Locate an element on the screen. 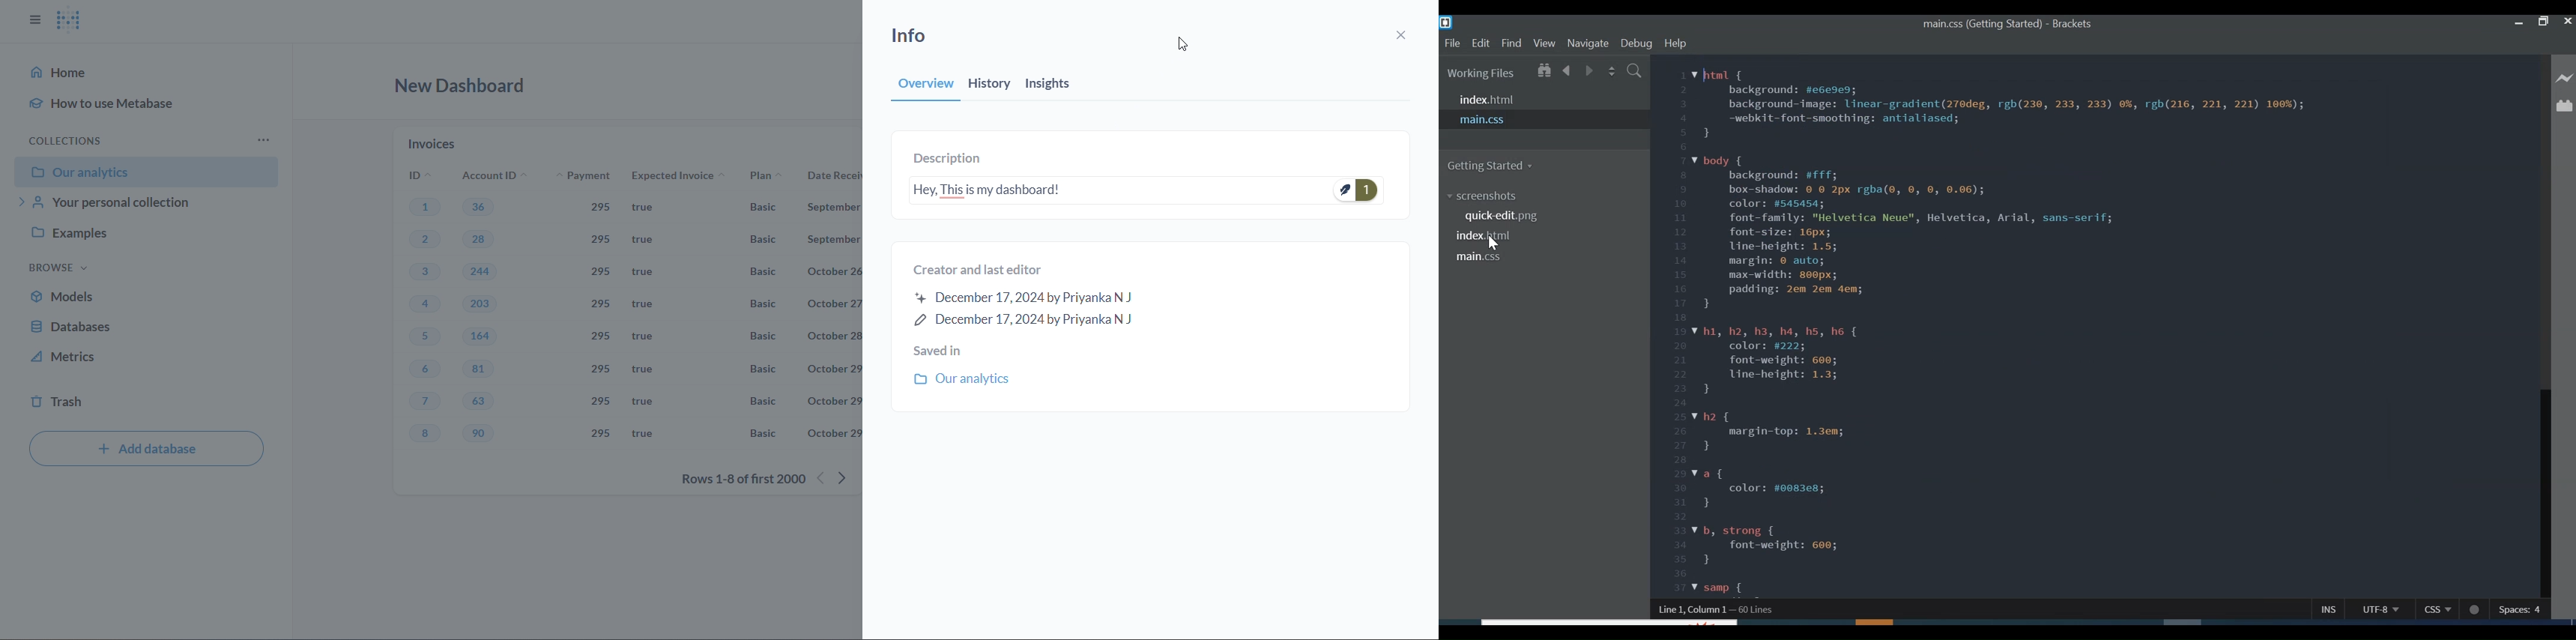  Cursor is located at coordinates (1495, 245).